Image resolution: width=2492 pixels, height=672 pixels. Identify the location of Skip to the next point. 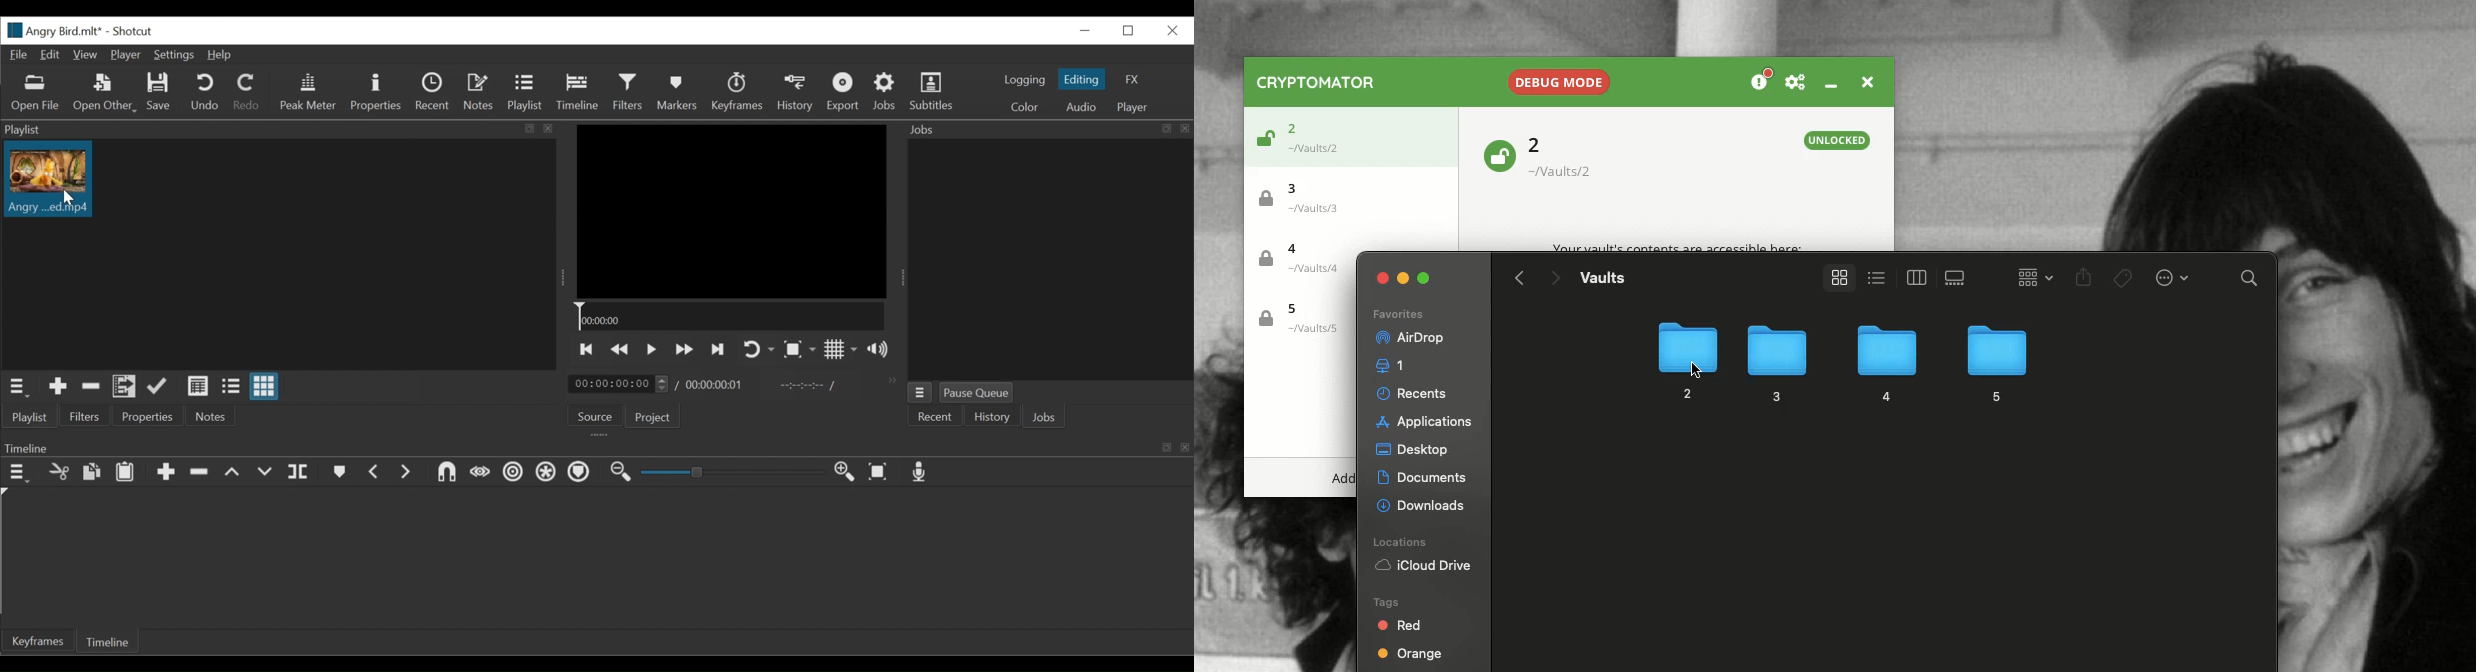
(719, 350).